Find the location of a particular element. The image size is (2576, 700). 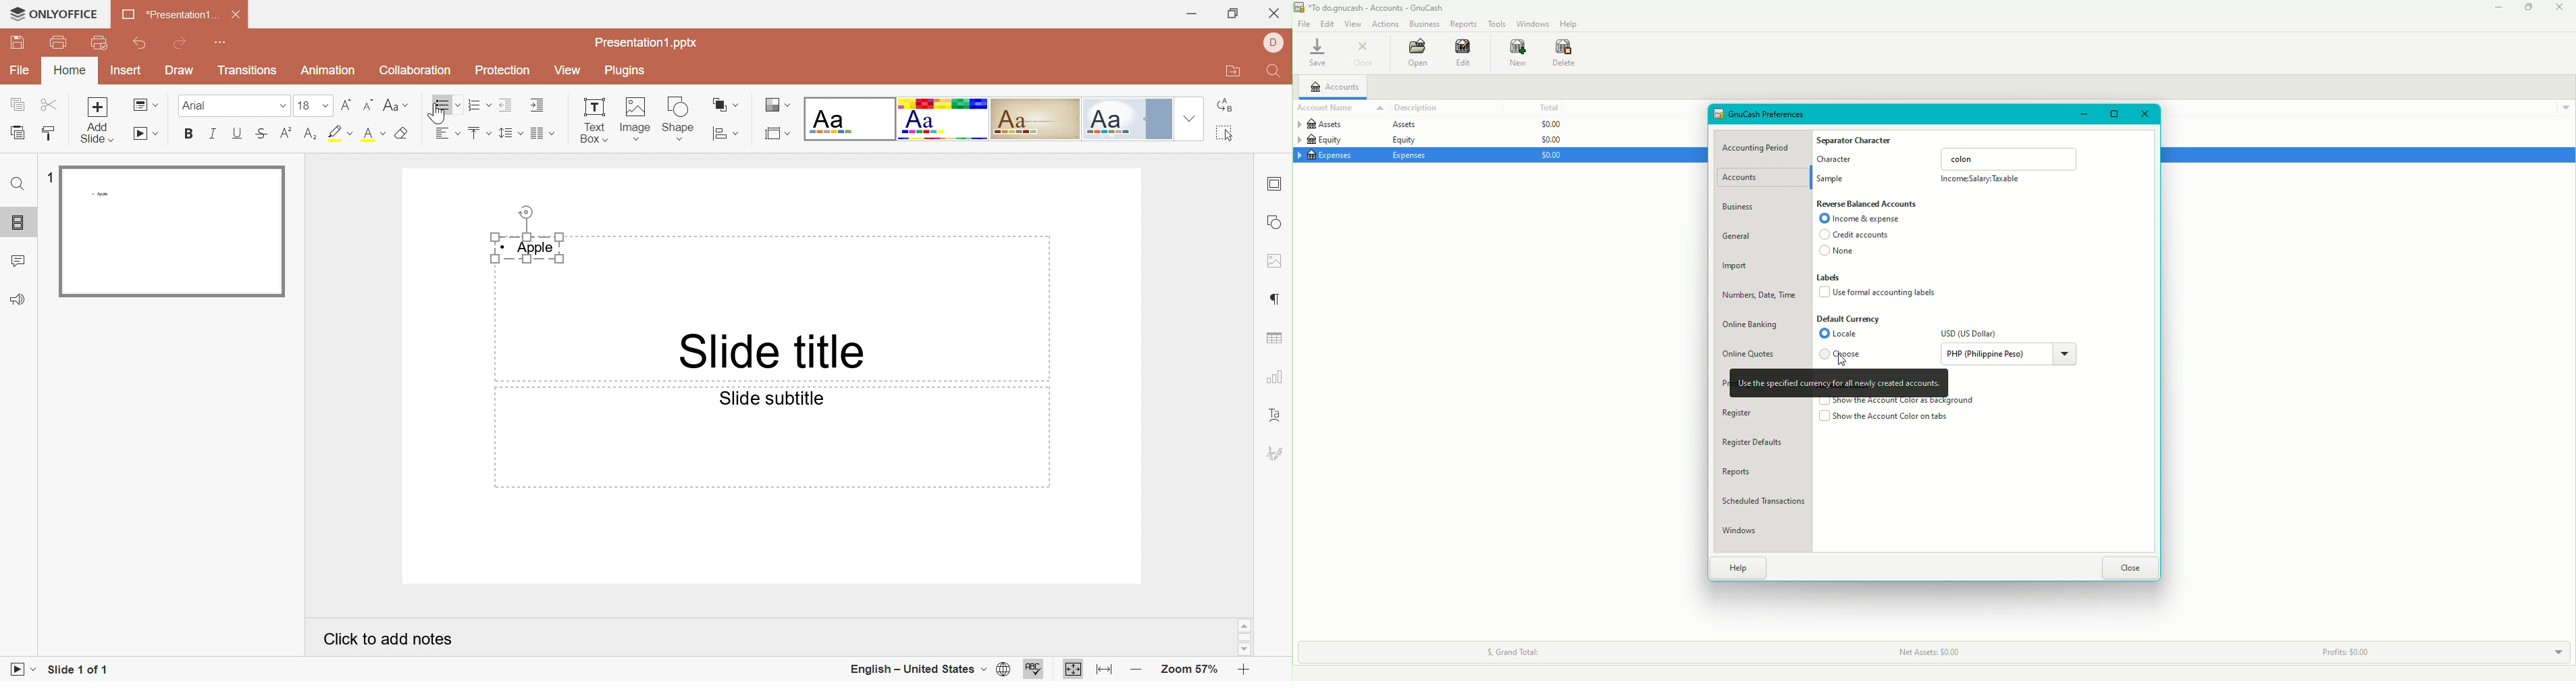

Description is located at coordinates (1417, 108).